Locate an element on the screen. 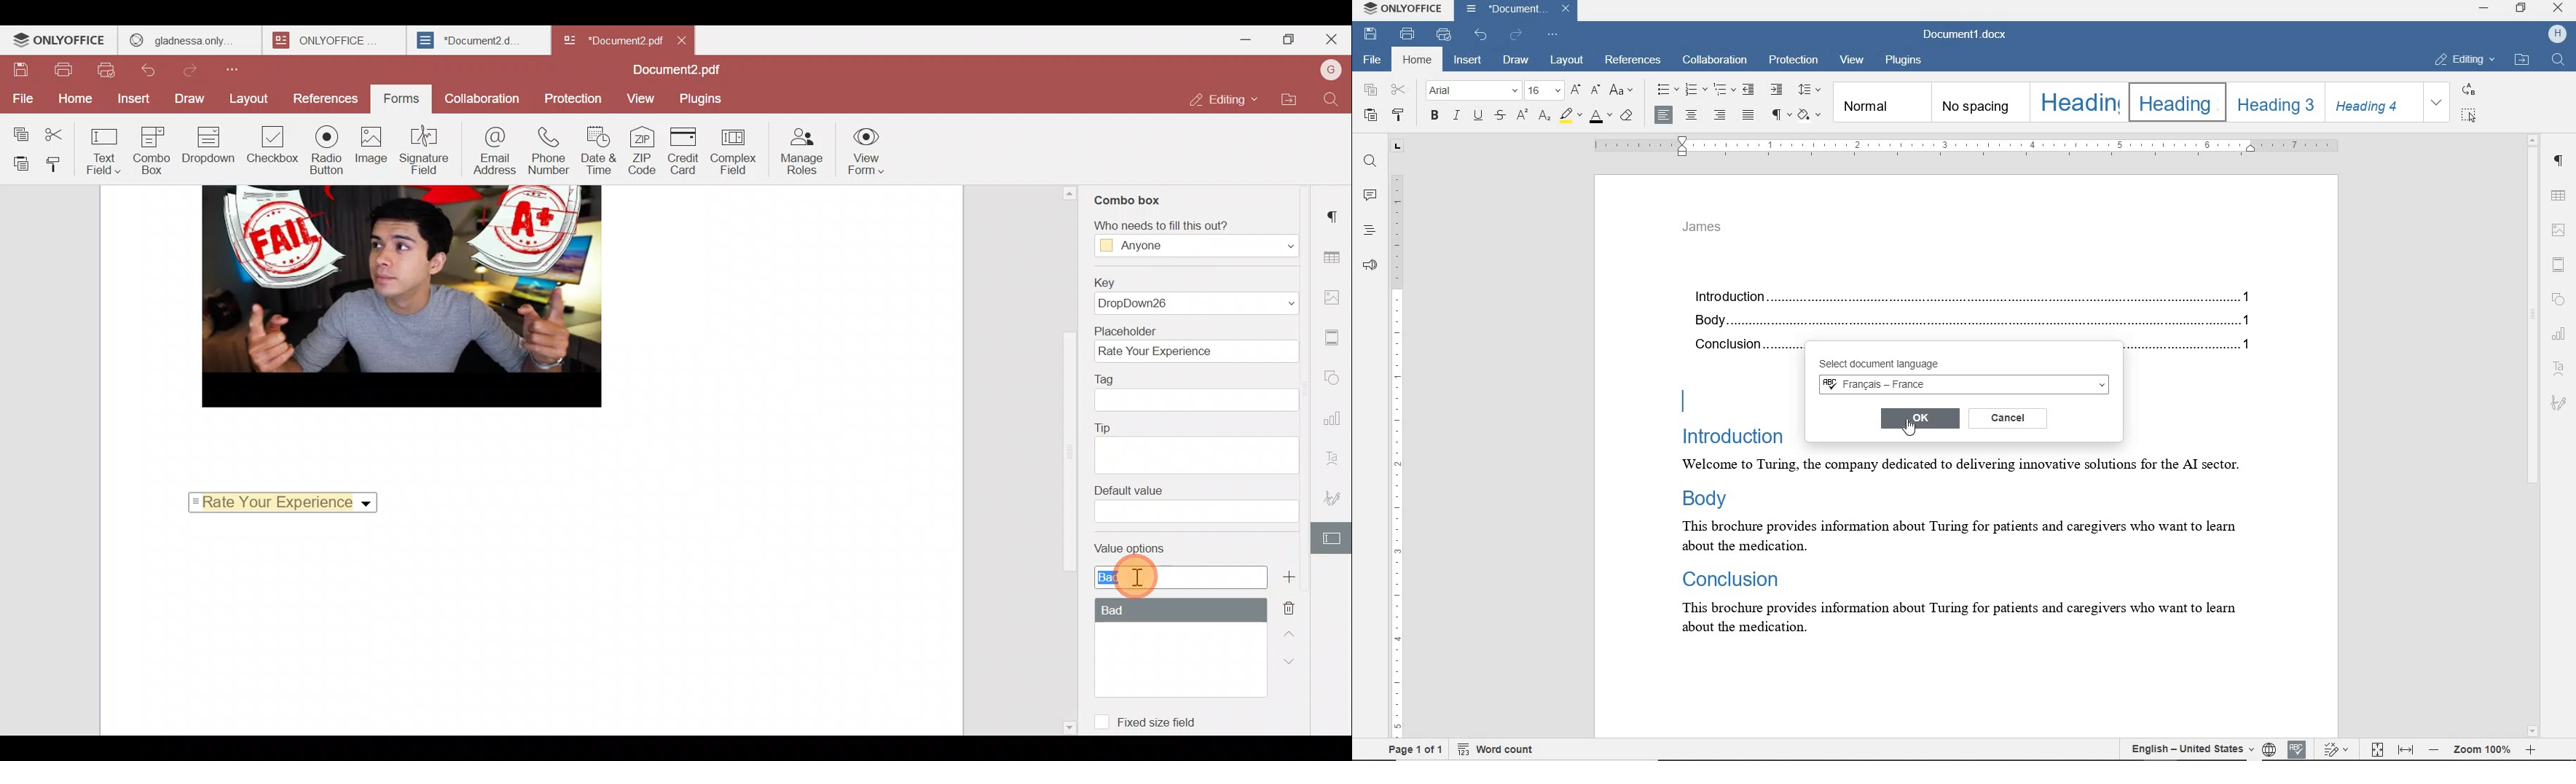 The height and width of the screenshot is (784, 2576). find is located at coordinates (1370, 163).